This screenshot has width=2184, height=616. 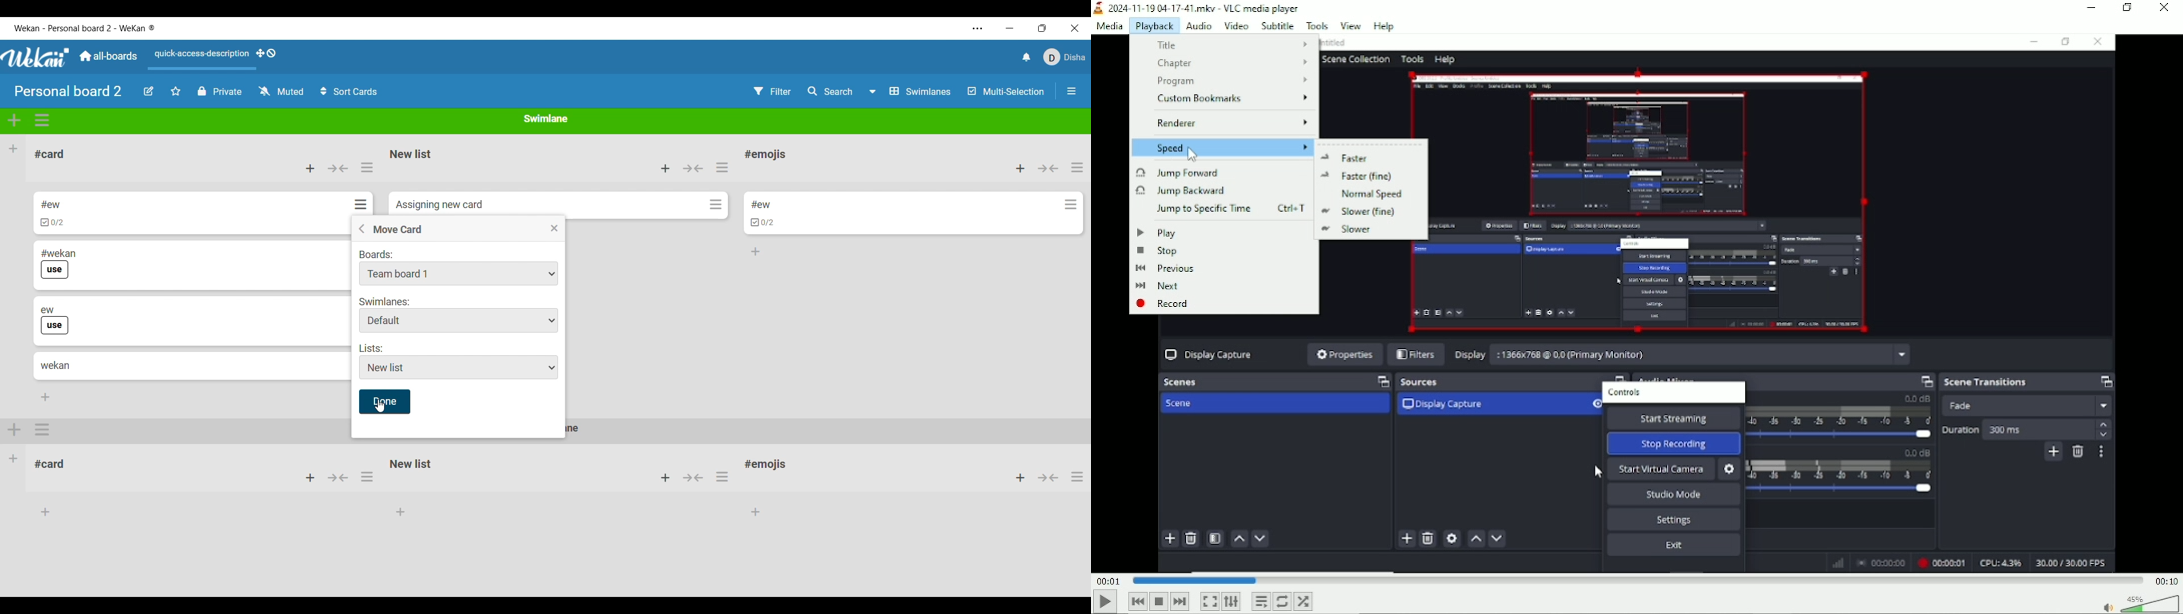 What do you see at coordinates (663, 478) in the screenshot?
I see `add` at bounding box center [663, 478].